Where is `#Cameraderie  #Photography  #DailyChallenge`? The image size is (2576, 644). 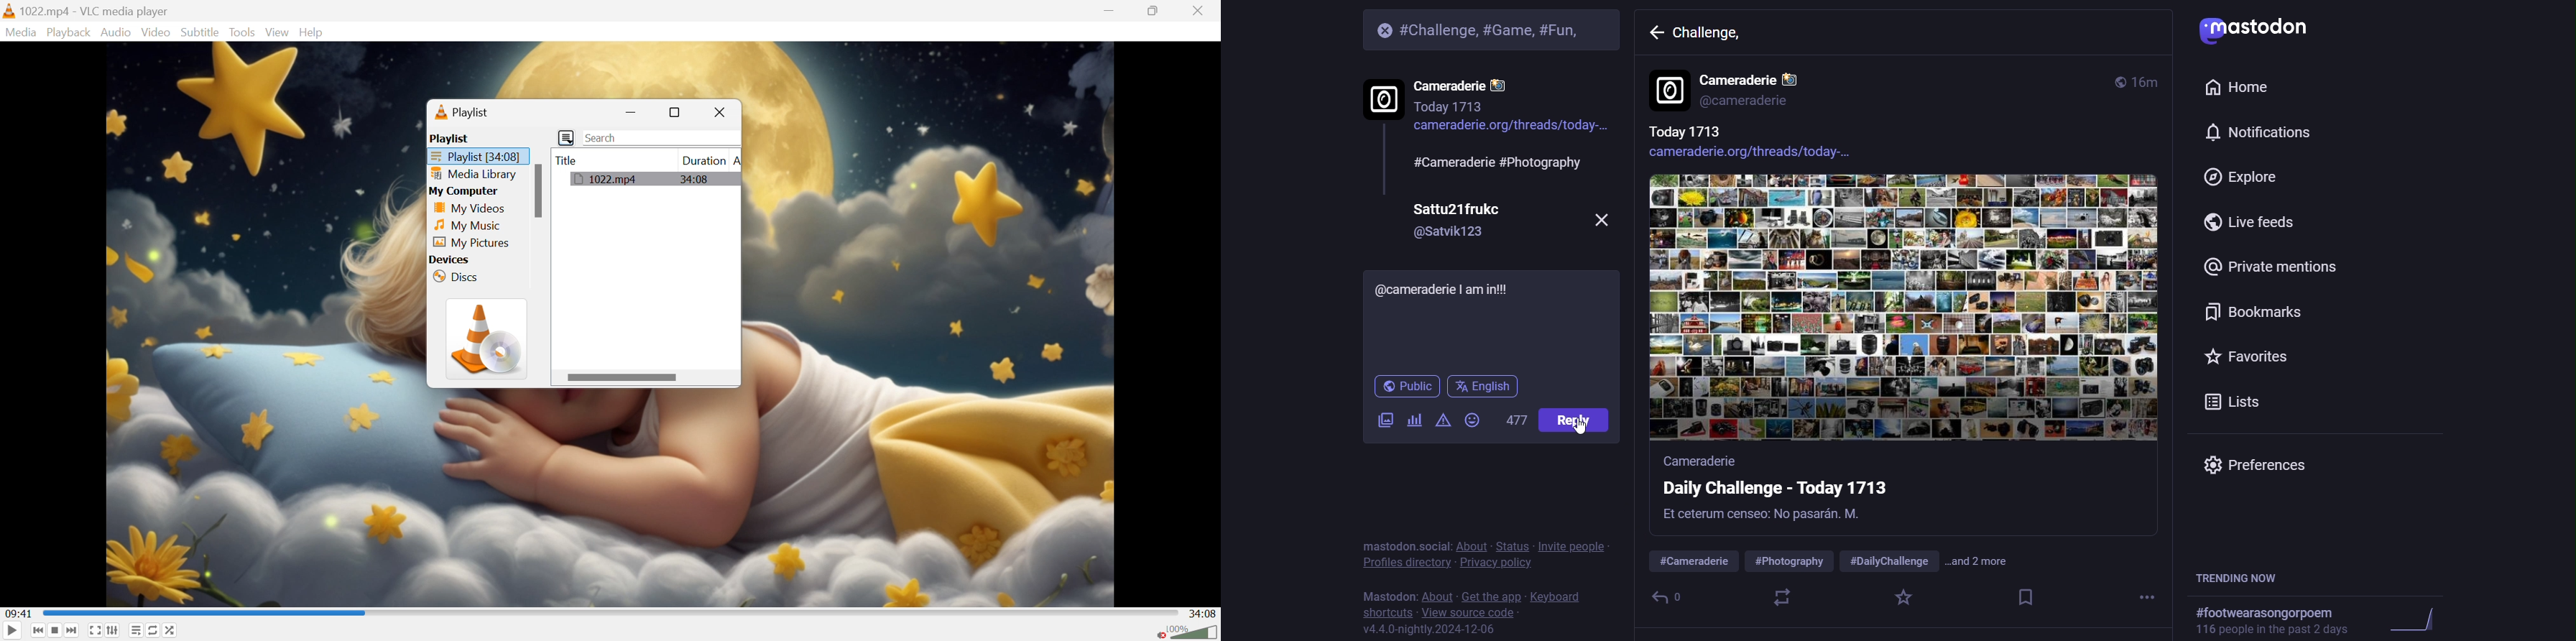 #Cameraderie  #Photography  #DailyChallenge is located at coordinates (1790, 555).